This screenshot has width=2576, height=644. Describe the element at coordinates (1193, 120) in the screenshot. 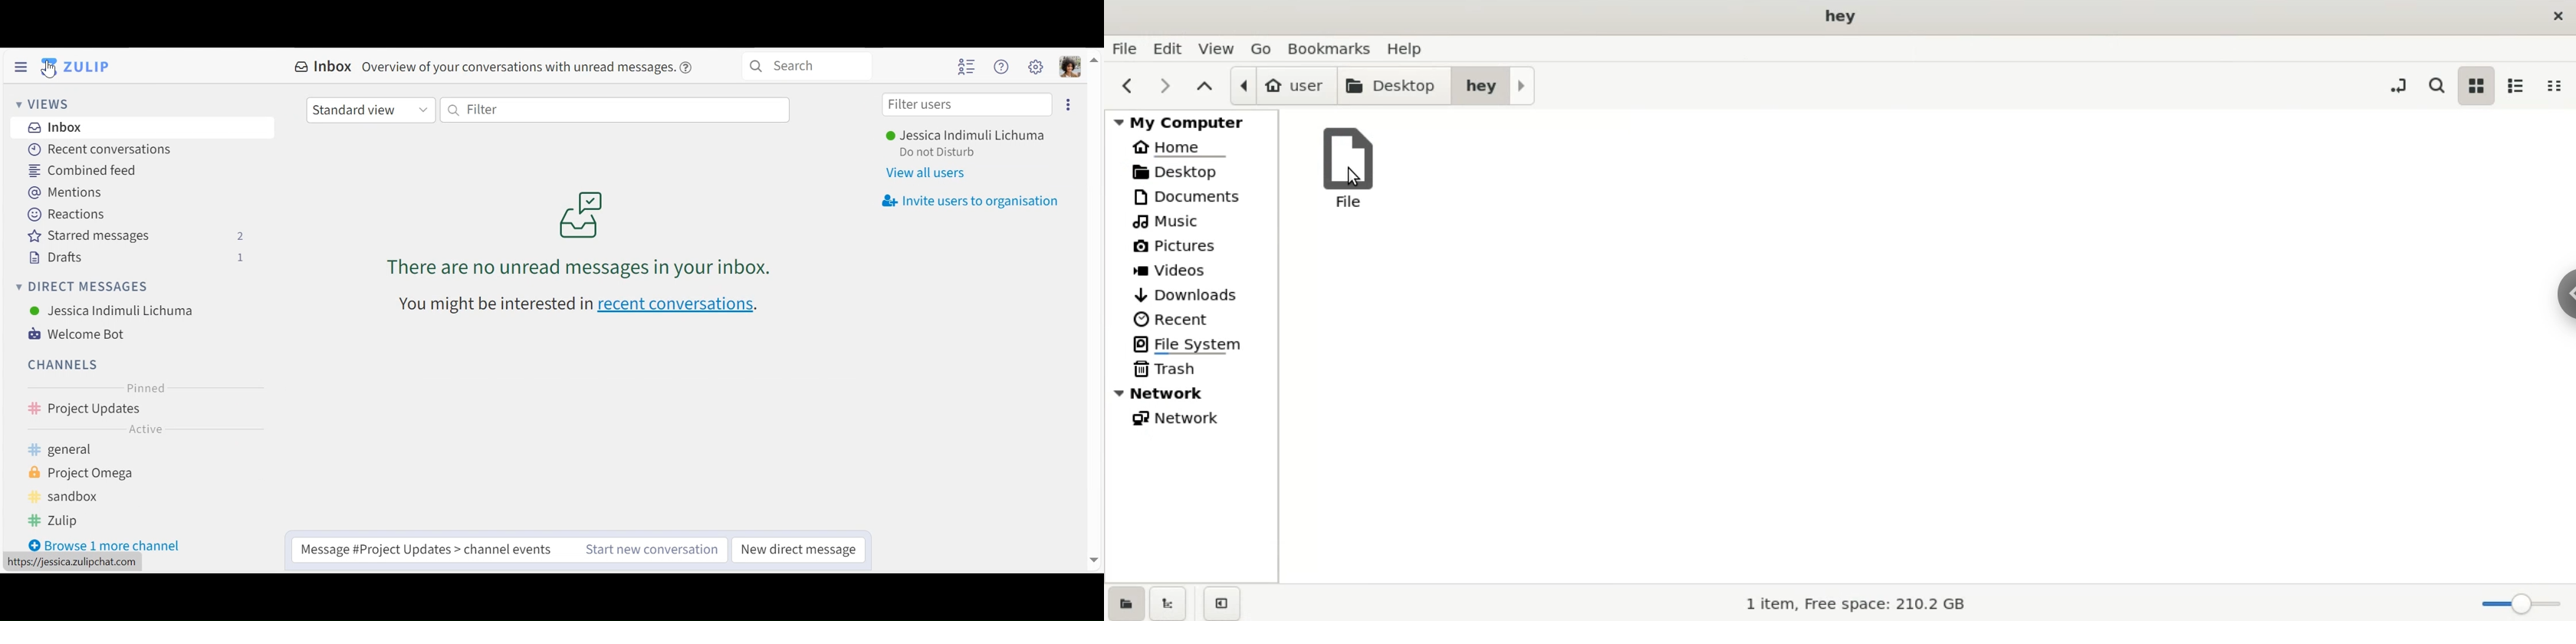

I see `mycomputre` at that location.